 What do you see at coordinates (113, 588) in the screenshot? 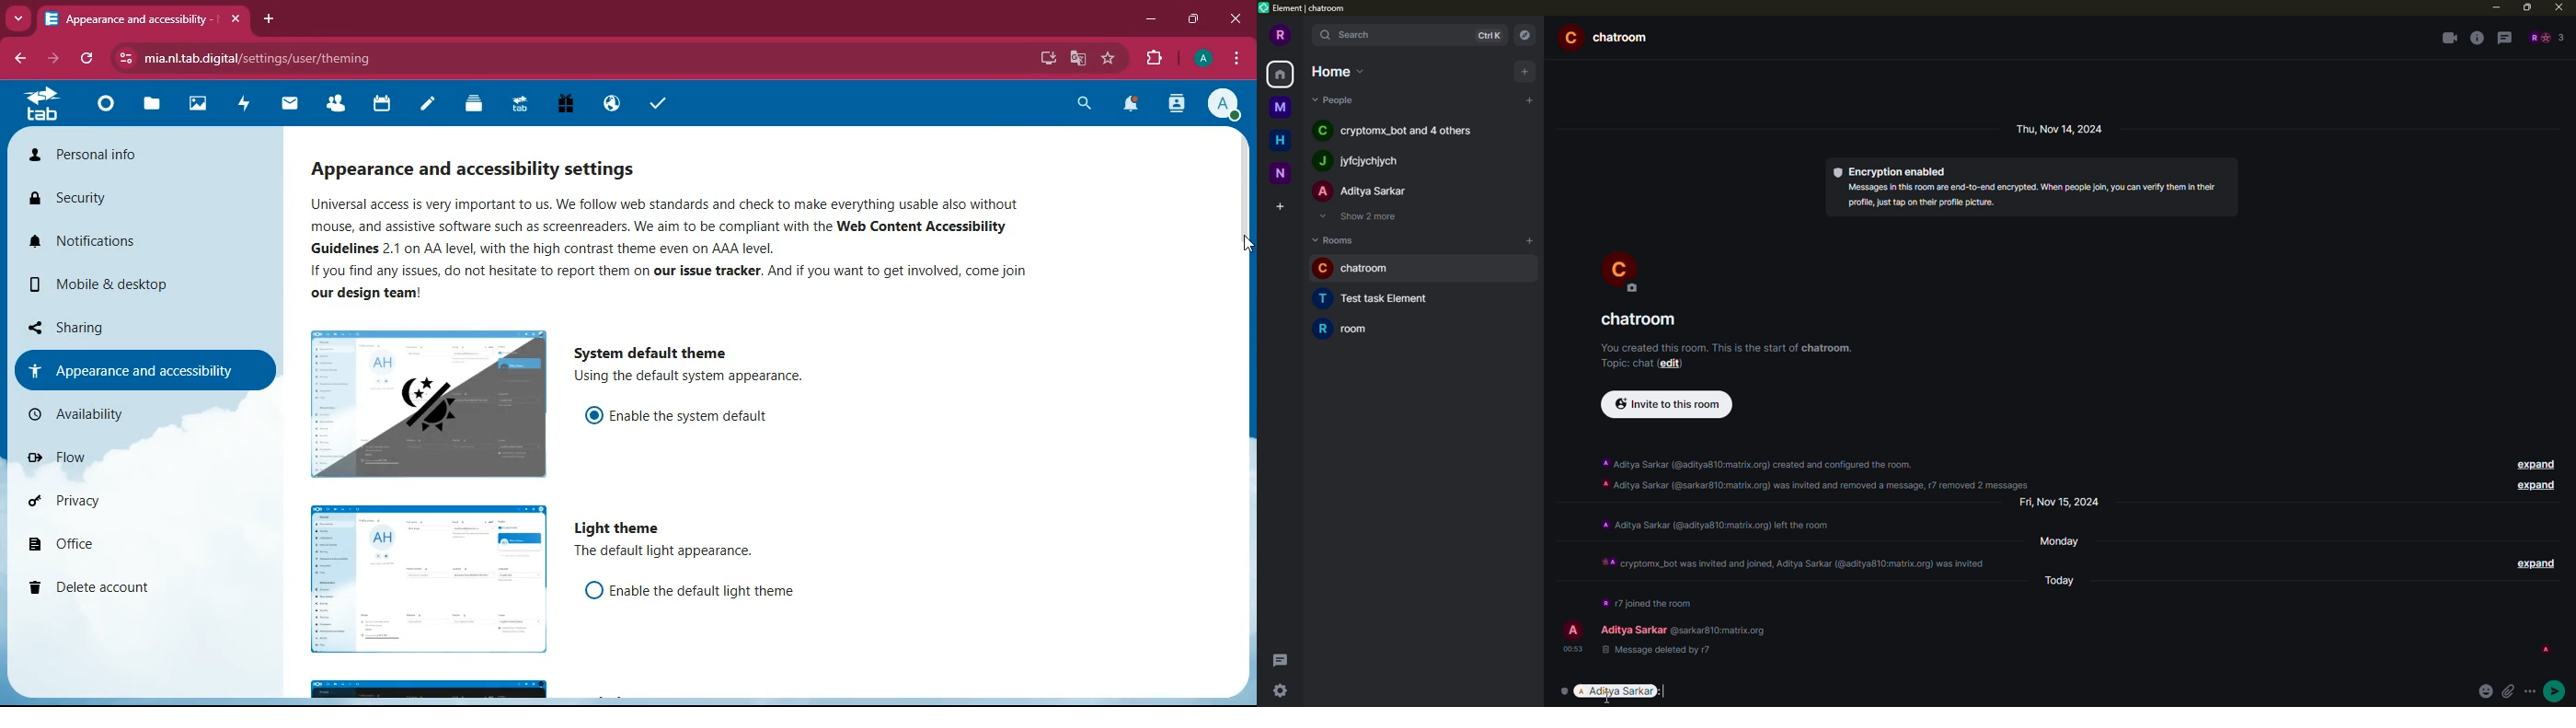
I see `delete` at bounding box center [113, 588].